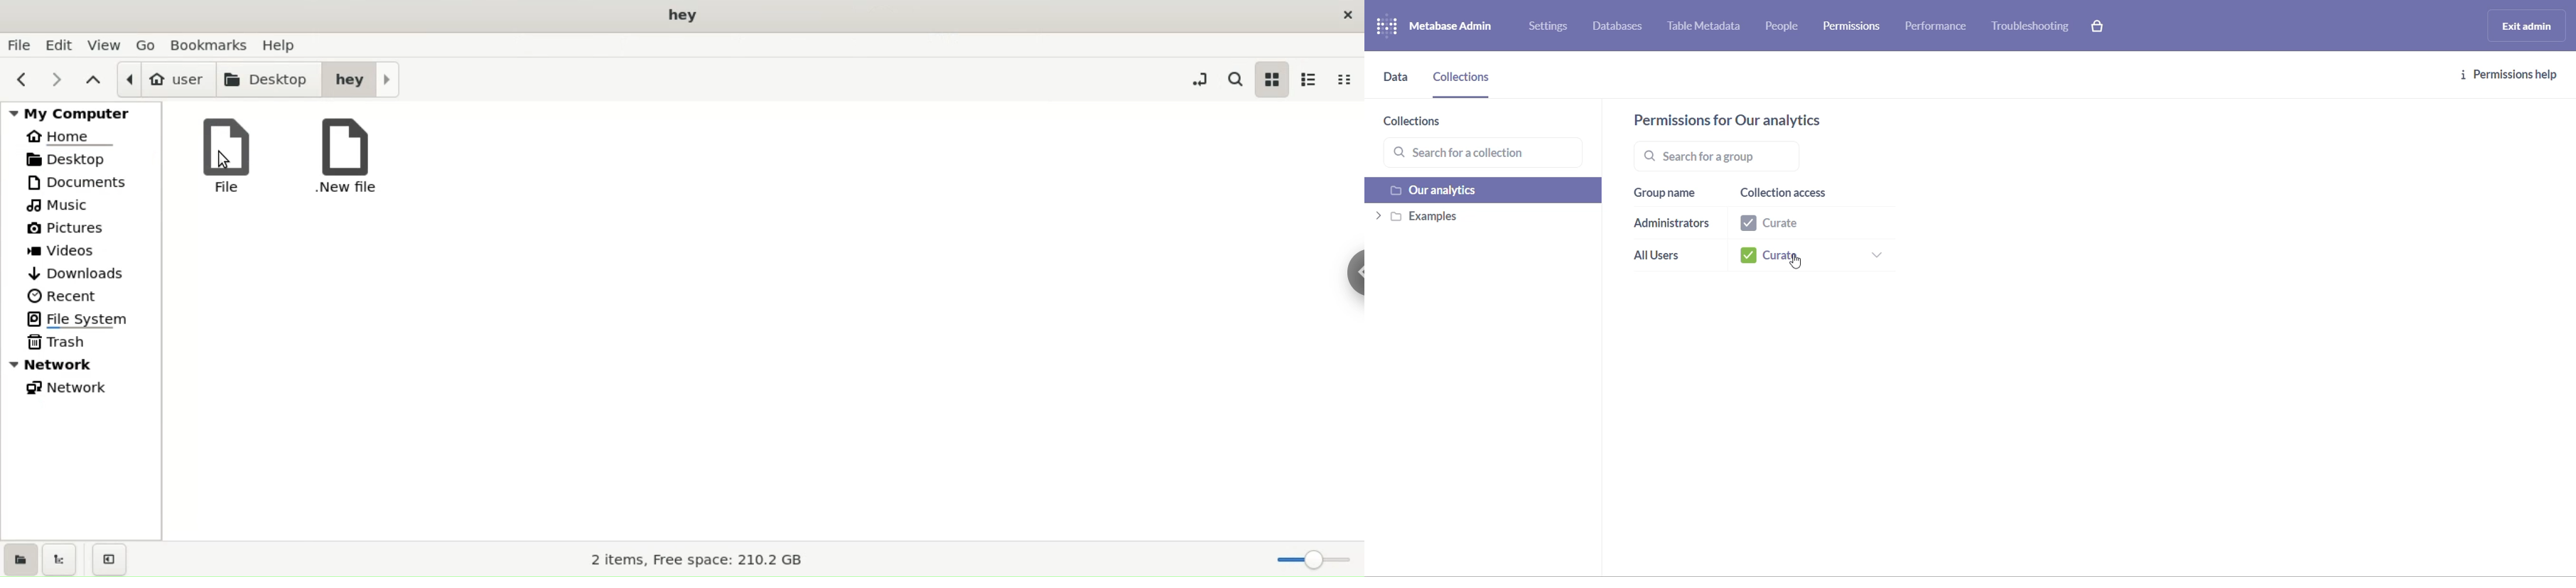 The image size is (2576, 588). Describe the element at coordinates (1233, 80) in the screenshot. I see `search` at that location.